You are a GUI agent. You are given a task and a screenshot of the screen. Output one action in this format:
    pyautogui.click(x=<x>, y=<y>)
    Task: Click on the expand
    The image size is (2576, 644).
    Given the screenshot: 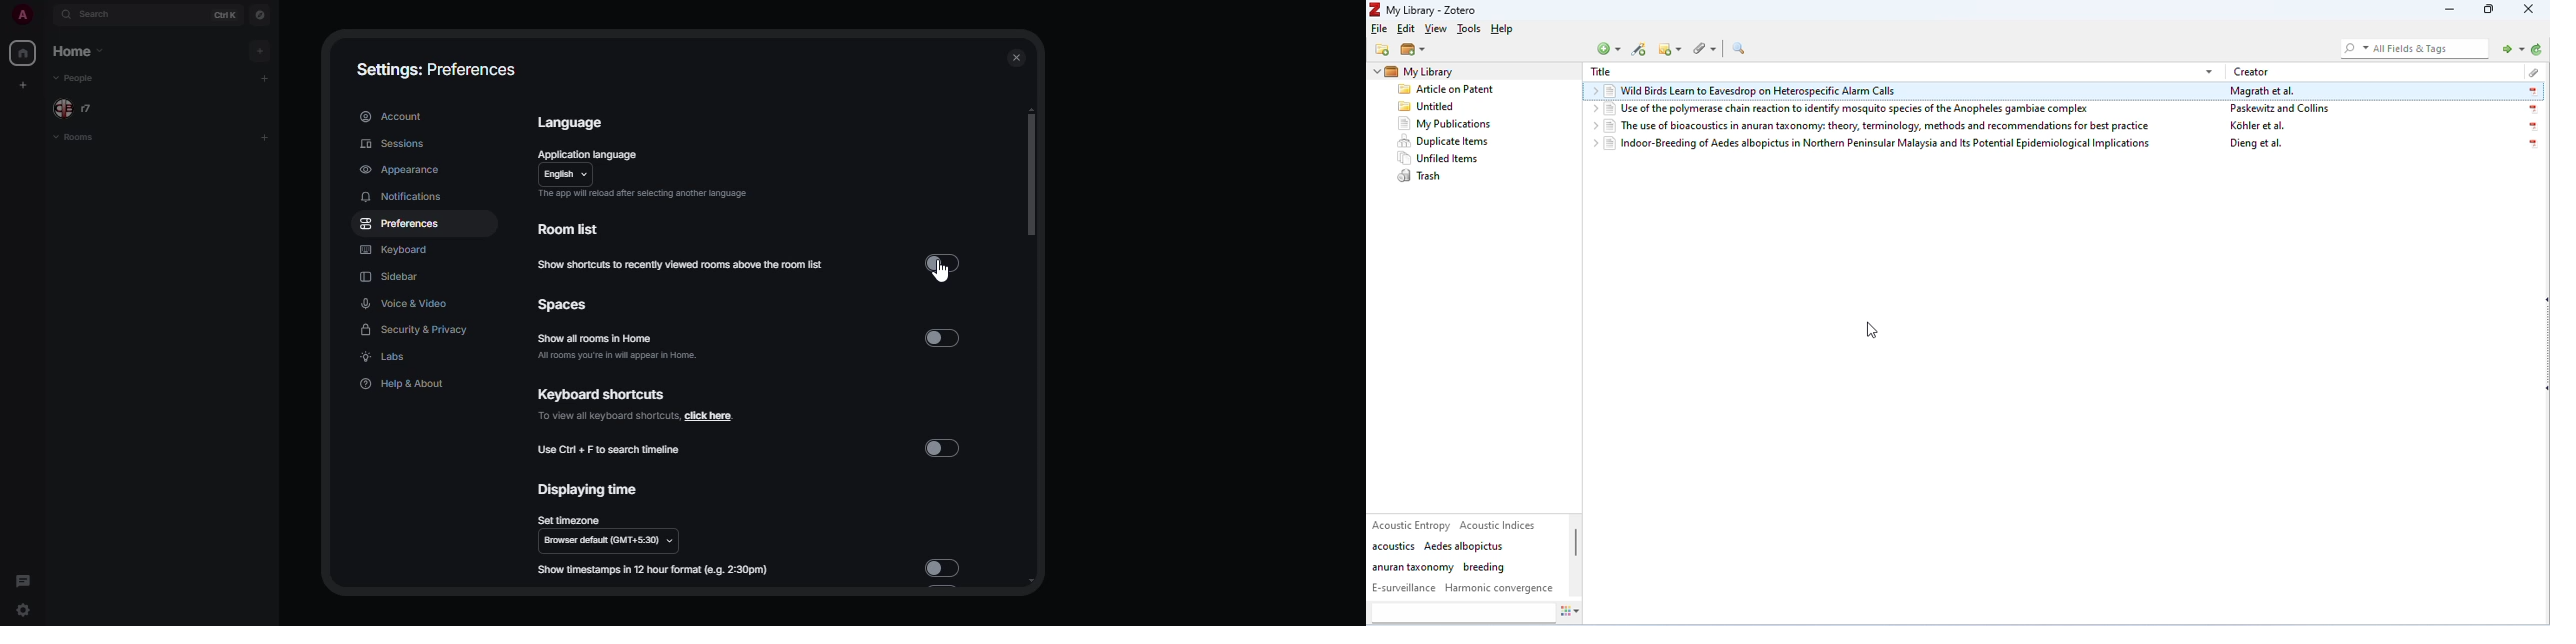 What is the action you would take?
    pyautogui.click(x=46, y=13)
    